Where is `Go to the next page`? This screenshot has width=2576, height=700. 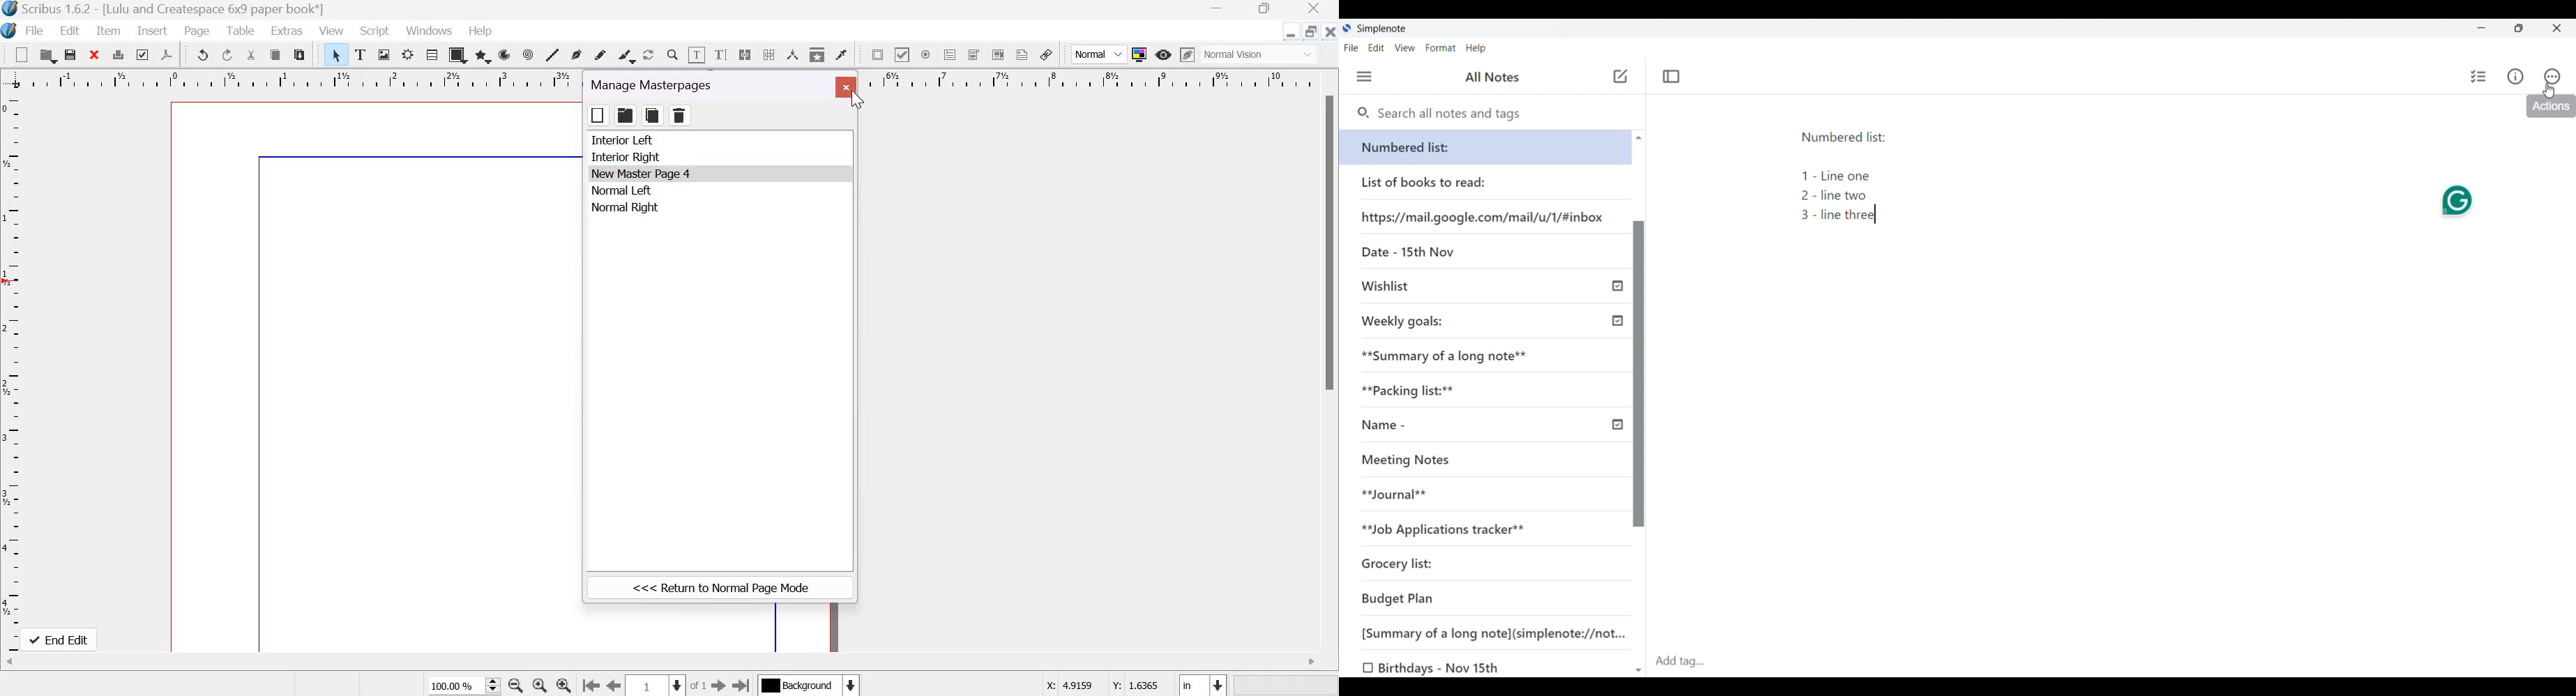
Go to the next page is located at coordinates (719, 685).